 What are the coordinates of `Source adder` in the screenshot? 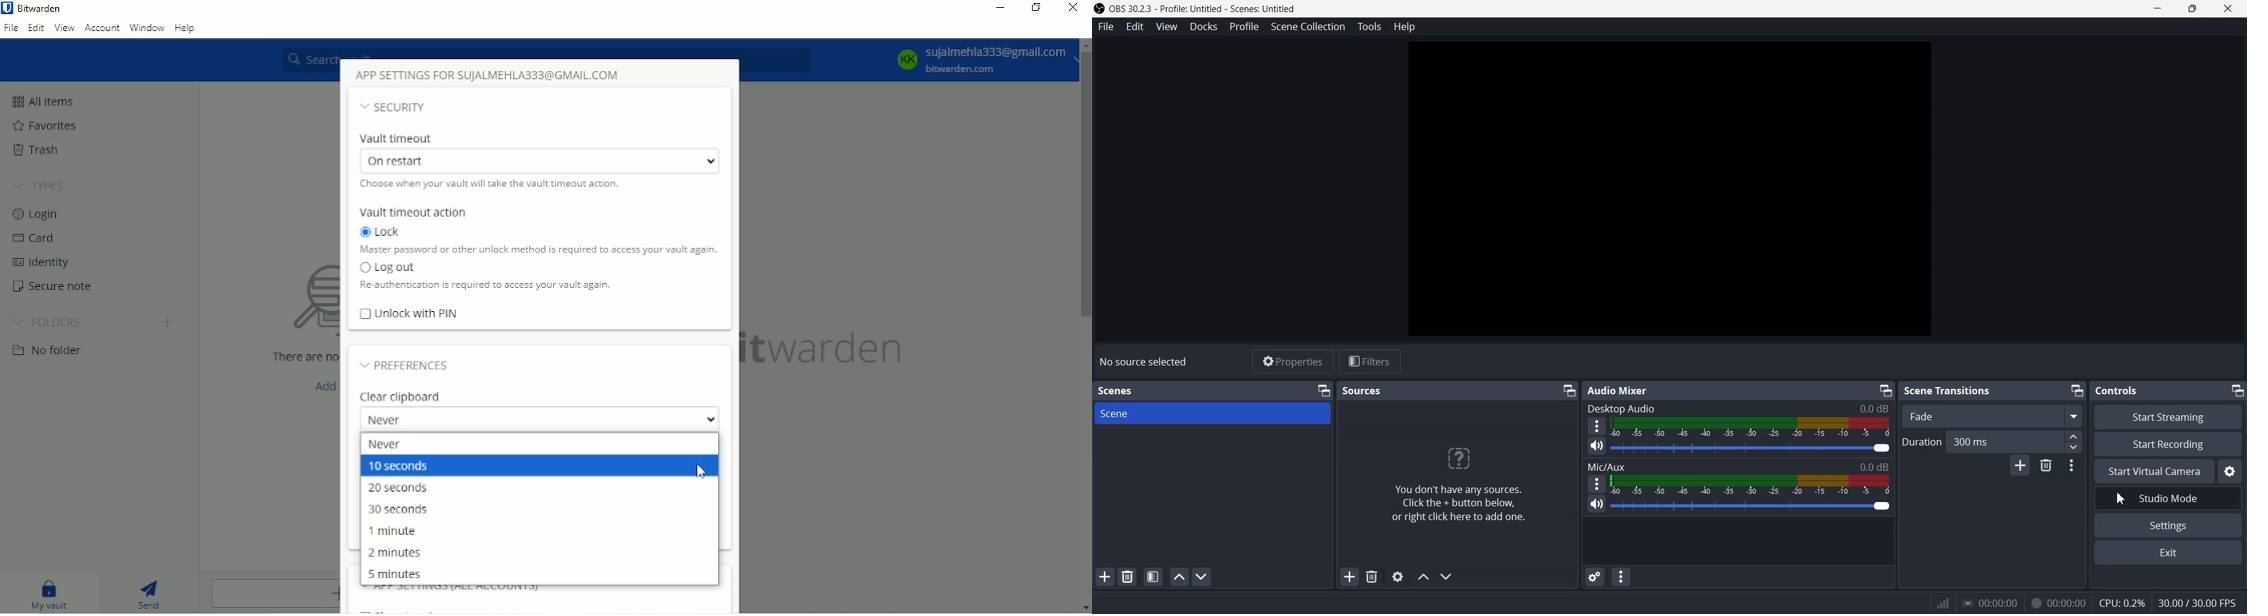 It's located at (1457, 479).